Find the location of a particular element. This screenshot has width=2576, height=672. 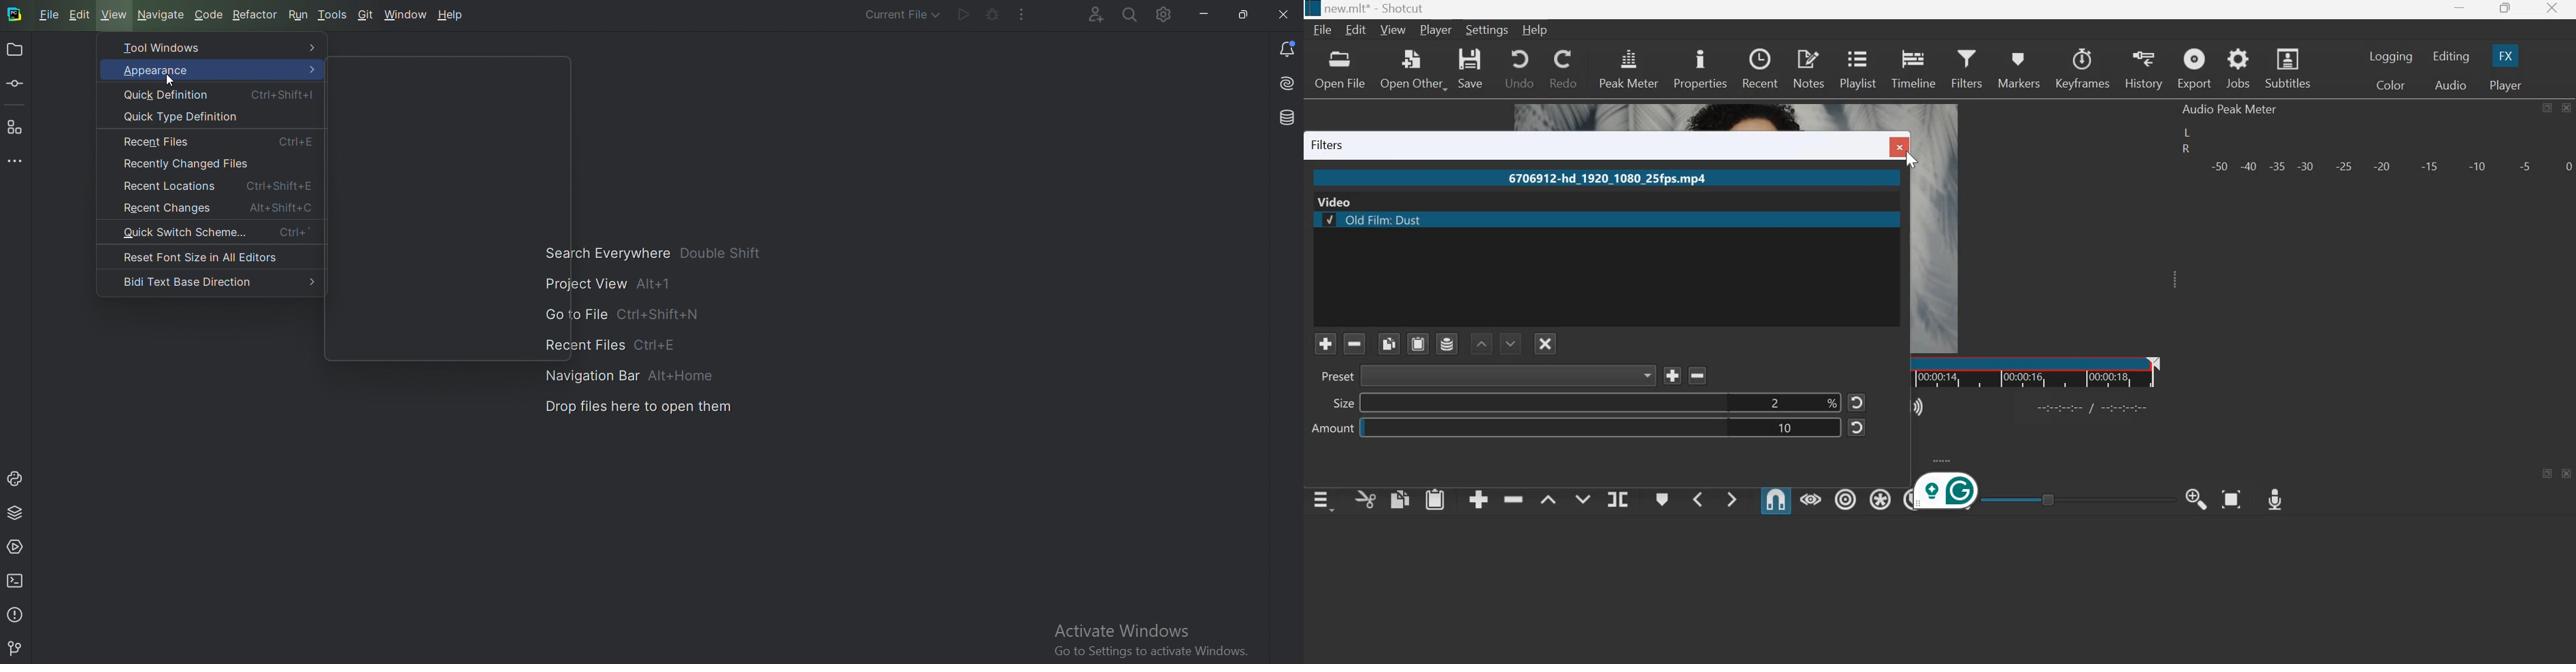

ripple delete is located at coordinates (1514, 497).